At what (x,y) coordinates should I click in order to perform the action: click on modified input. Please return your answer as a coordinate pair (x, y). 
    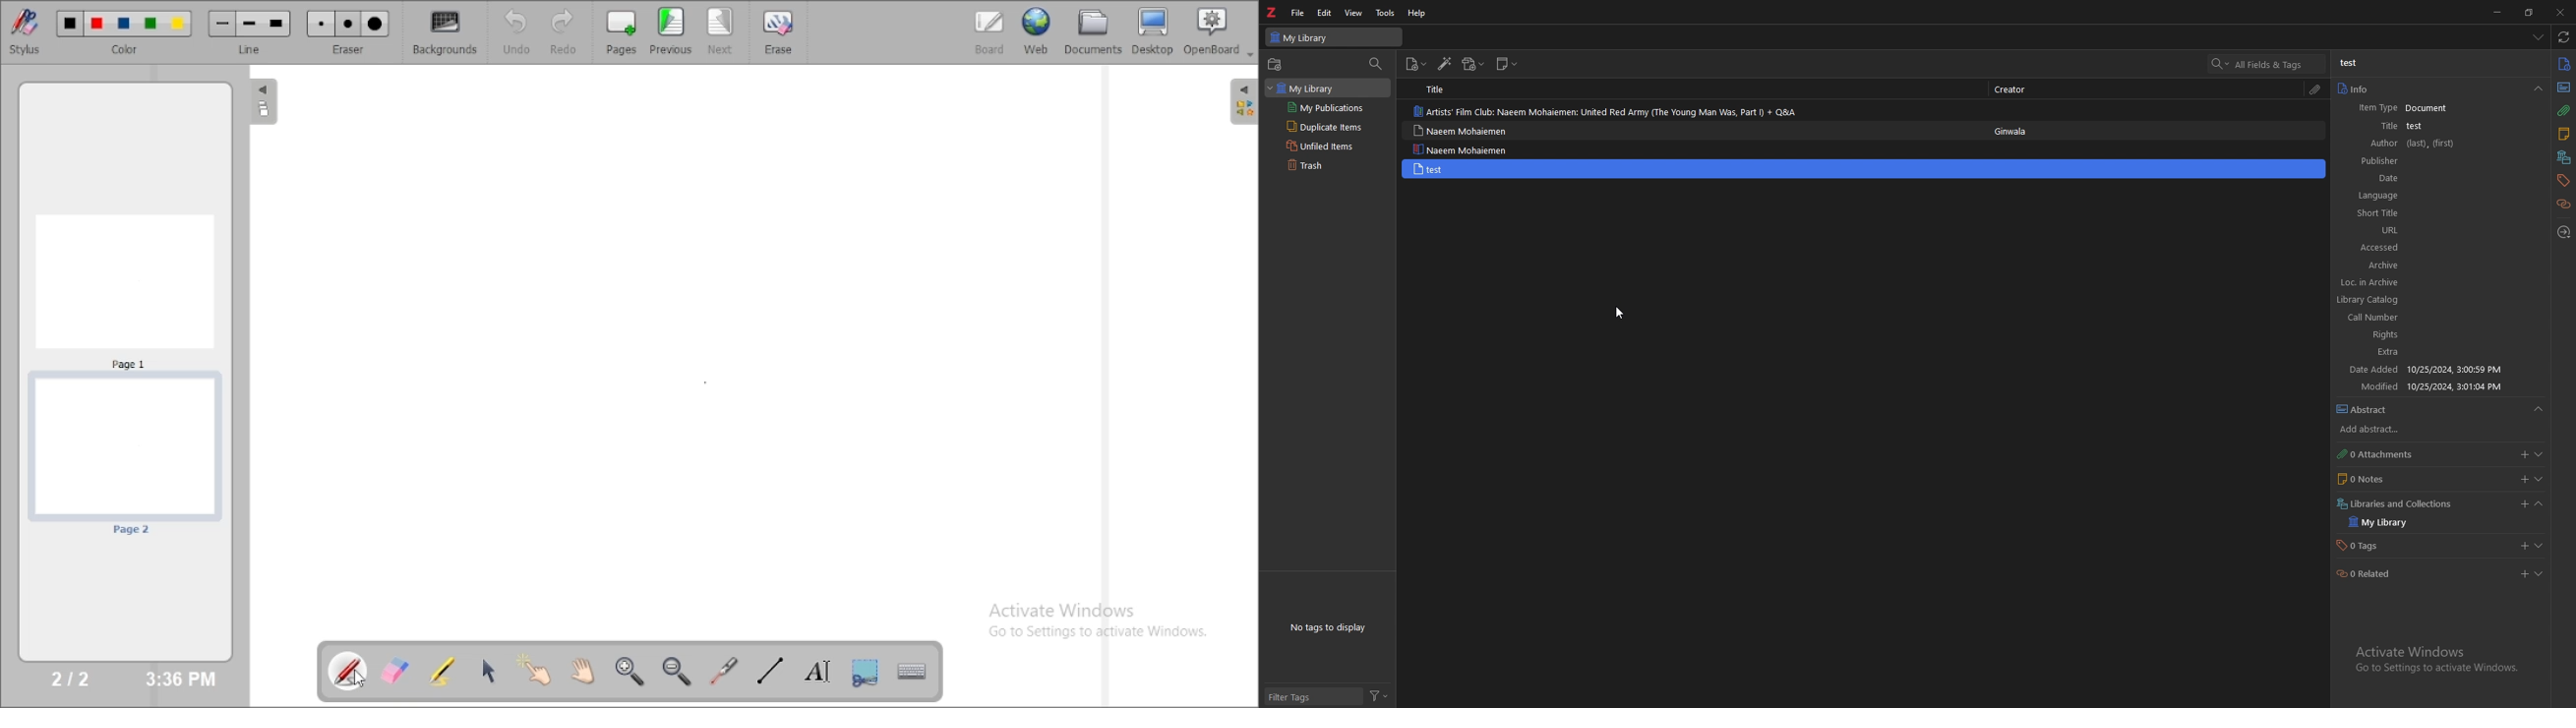
    Looking at the image, I should click on (2545, 543).